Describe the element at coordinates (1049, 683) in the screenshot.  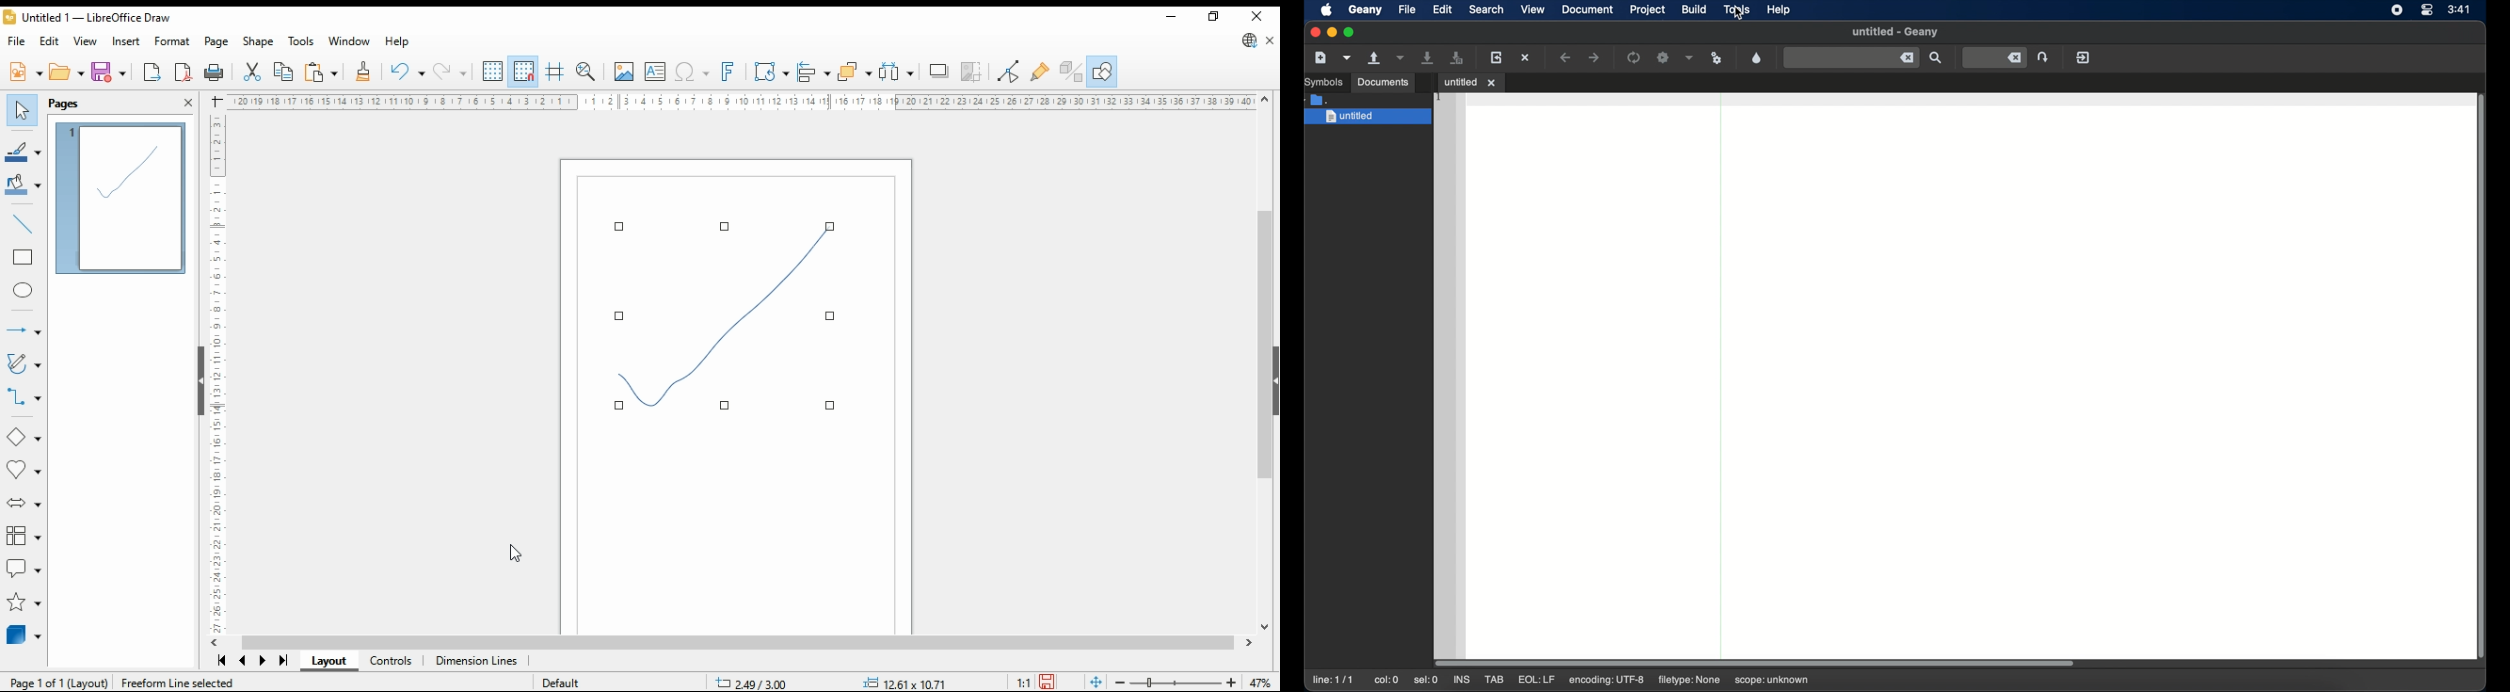
I see `save` at that location.